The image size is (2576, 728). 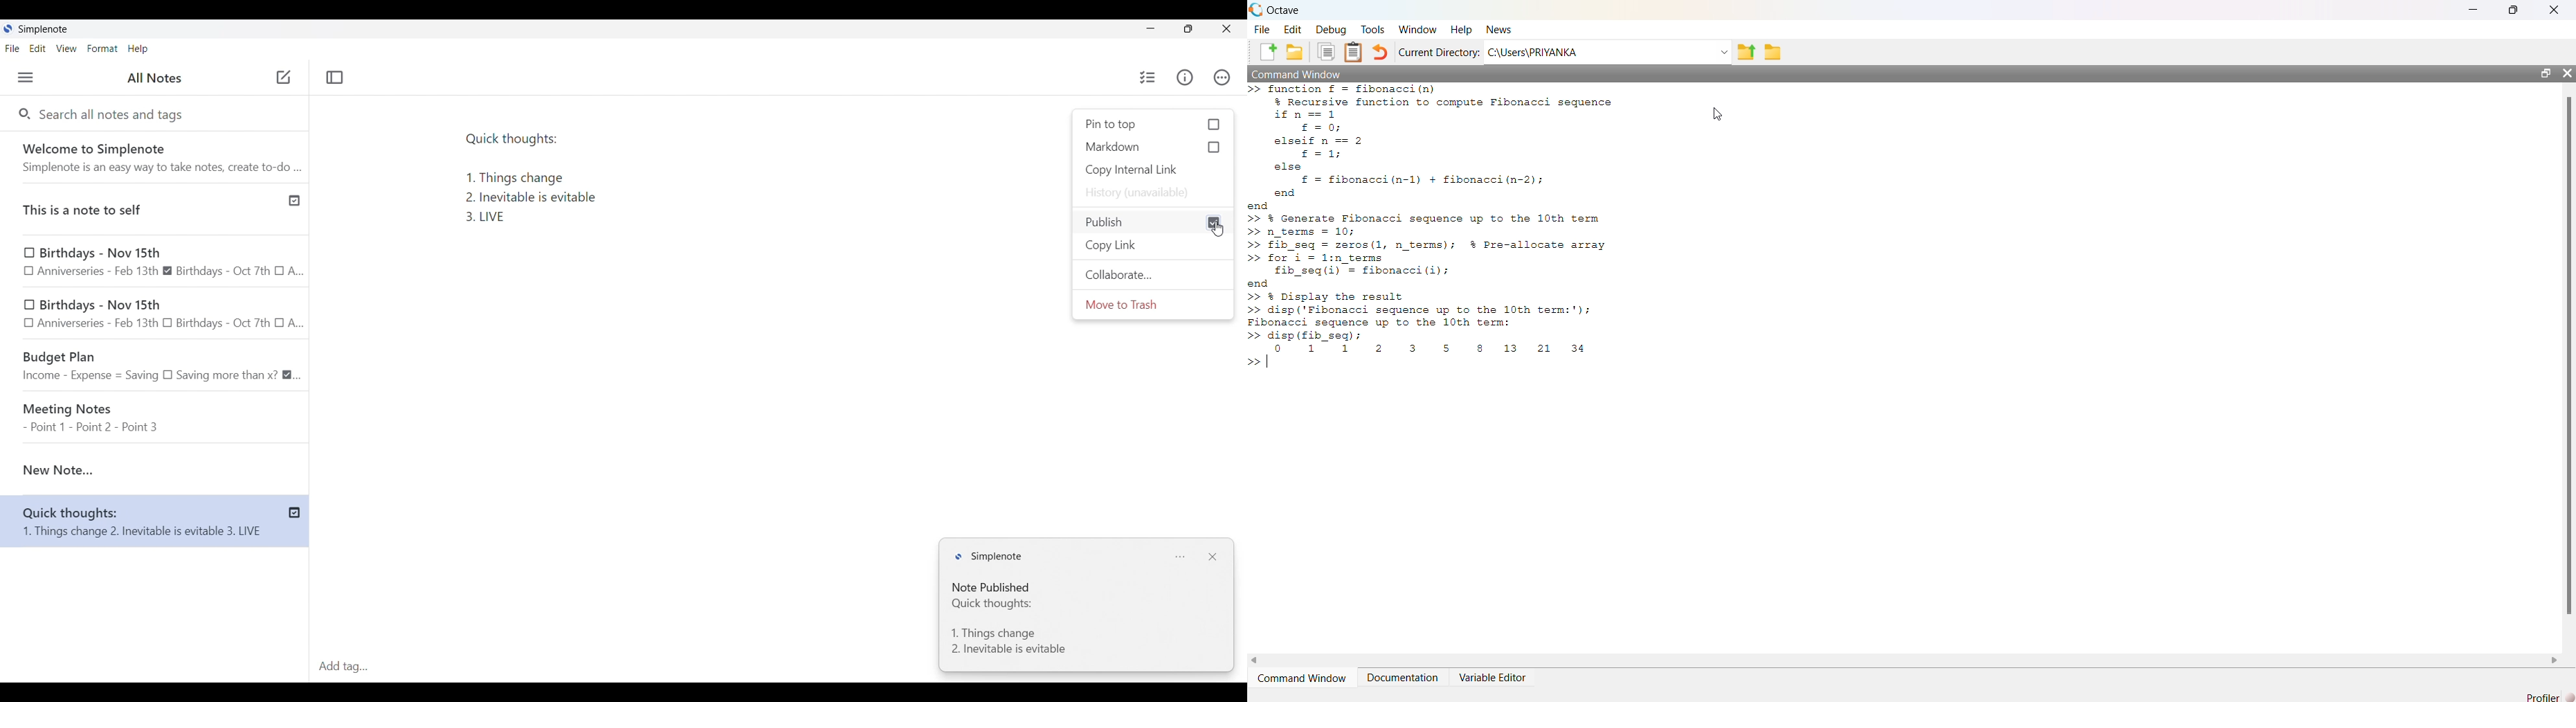 What do you see at coordinates (1151, 29) in the screenshot?
I see `Minimize` at bounding box center [1151, 29].